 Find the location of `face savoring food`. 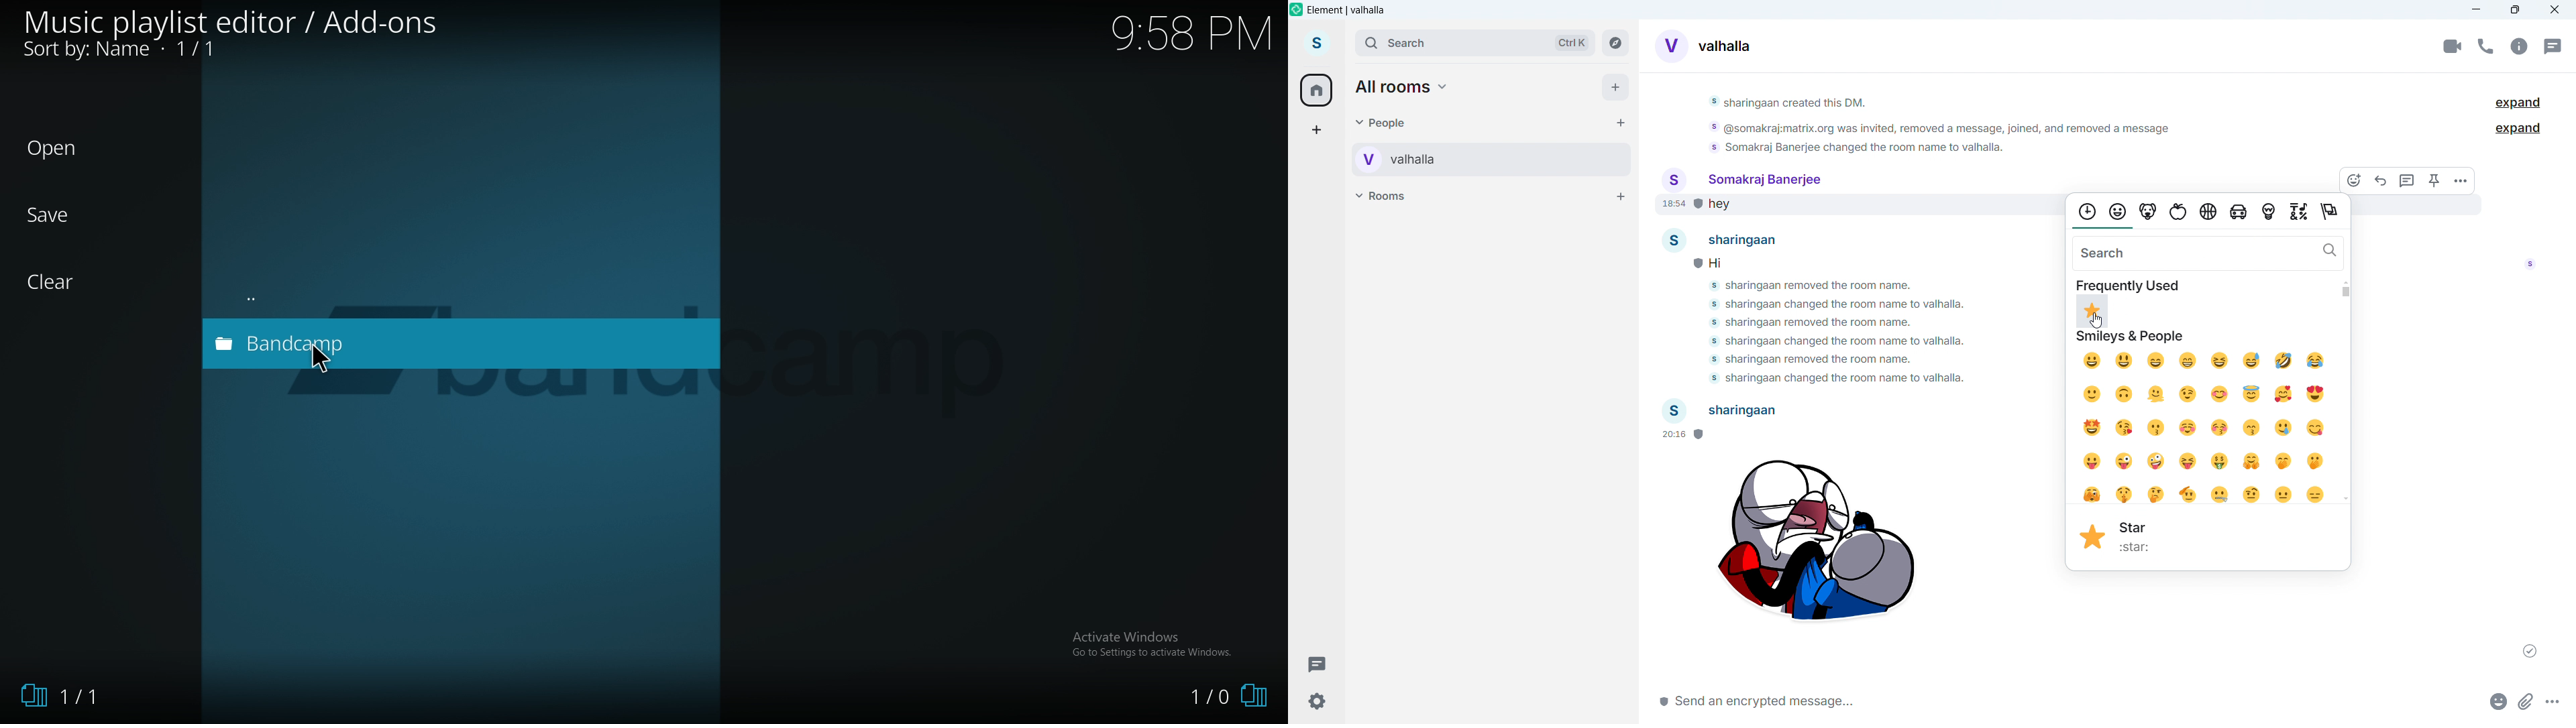

face savoring food is located at coordinates (2318, 429).